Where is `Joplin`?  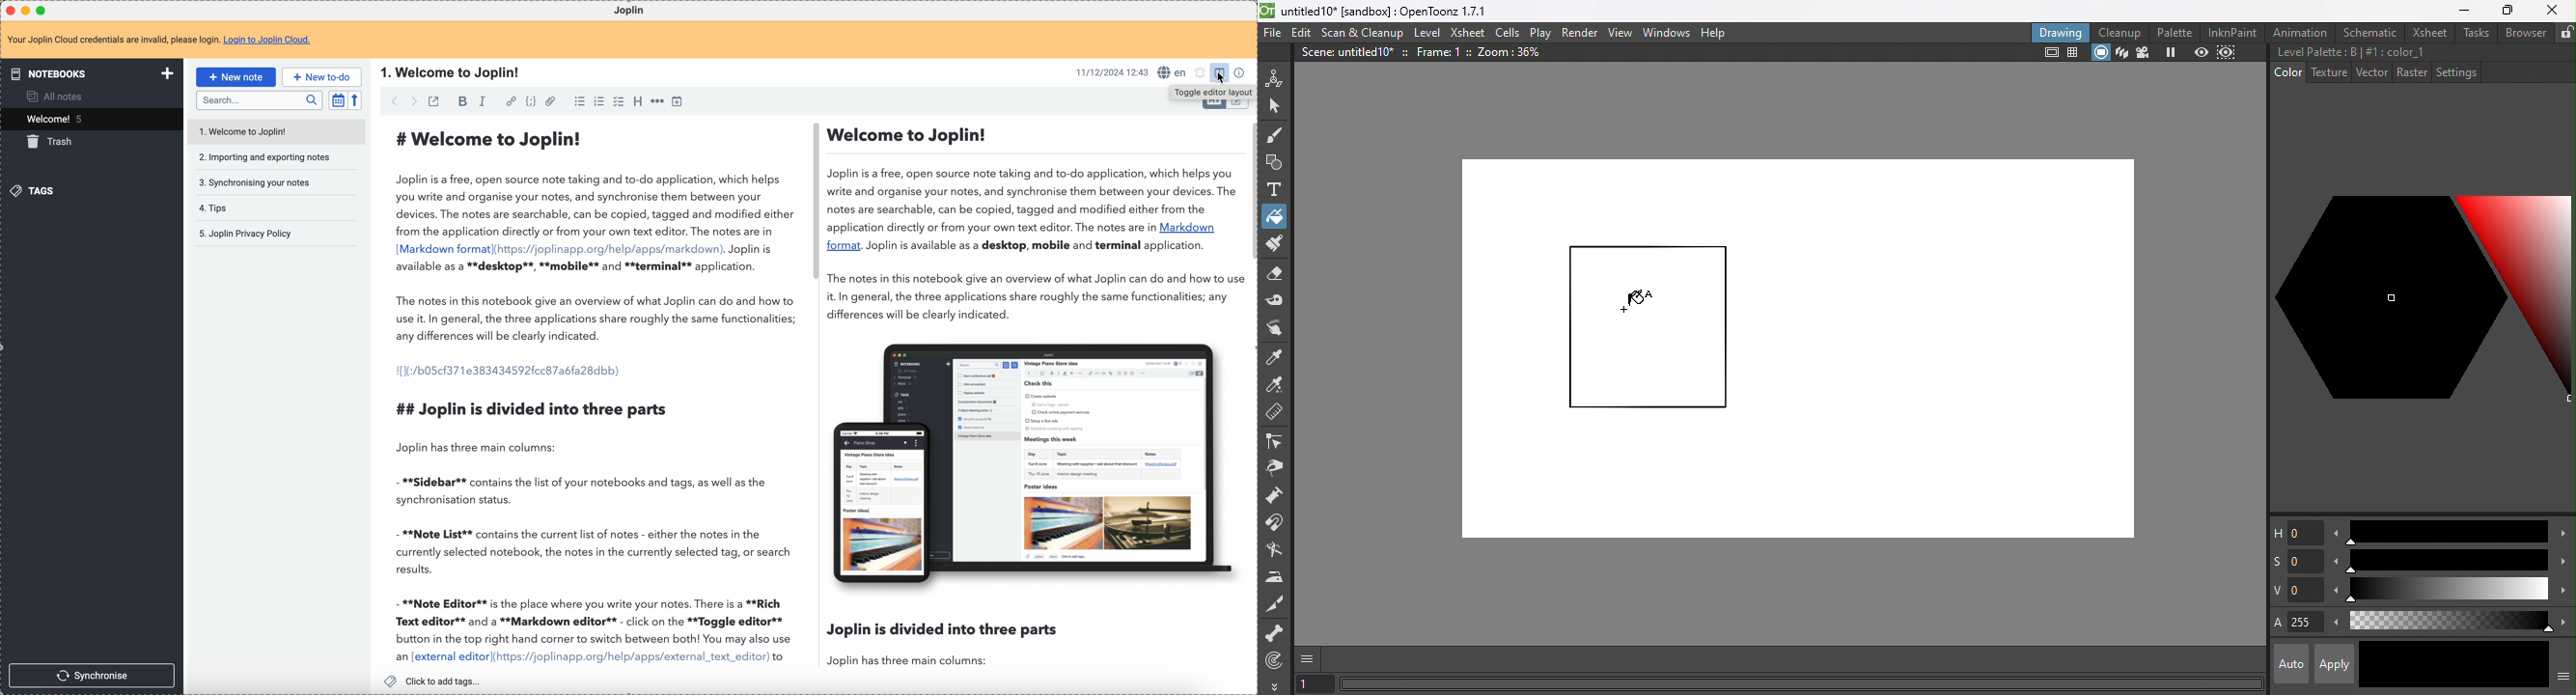 Joplin is located at coordinates (630, 9).